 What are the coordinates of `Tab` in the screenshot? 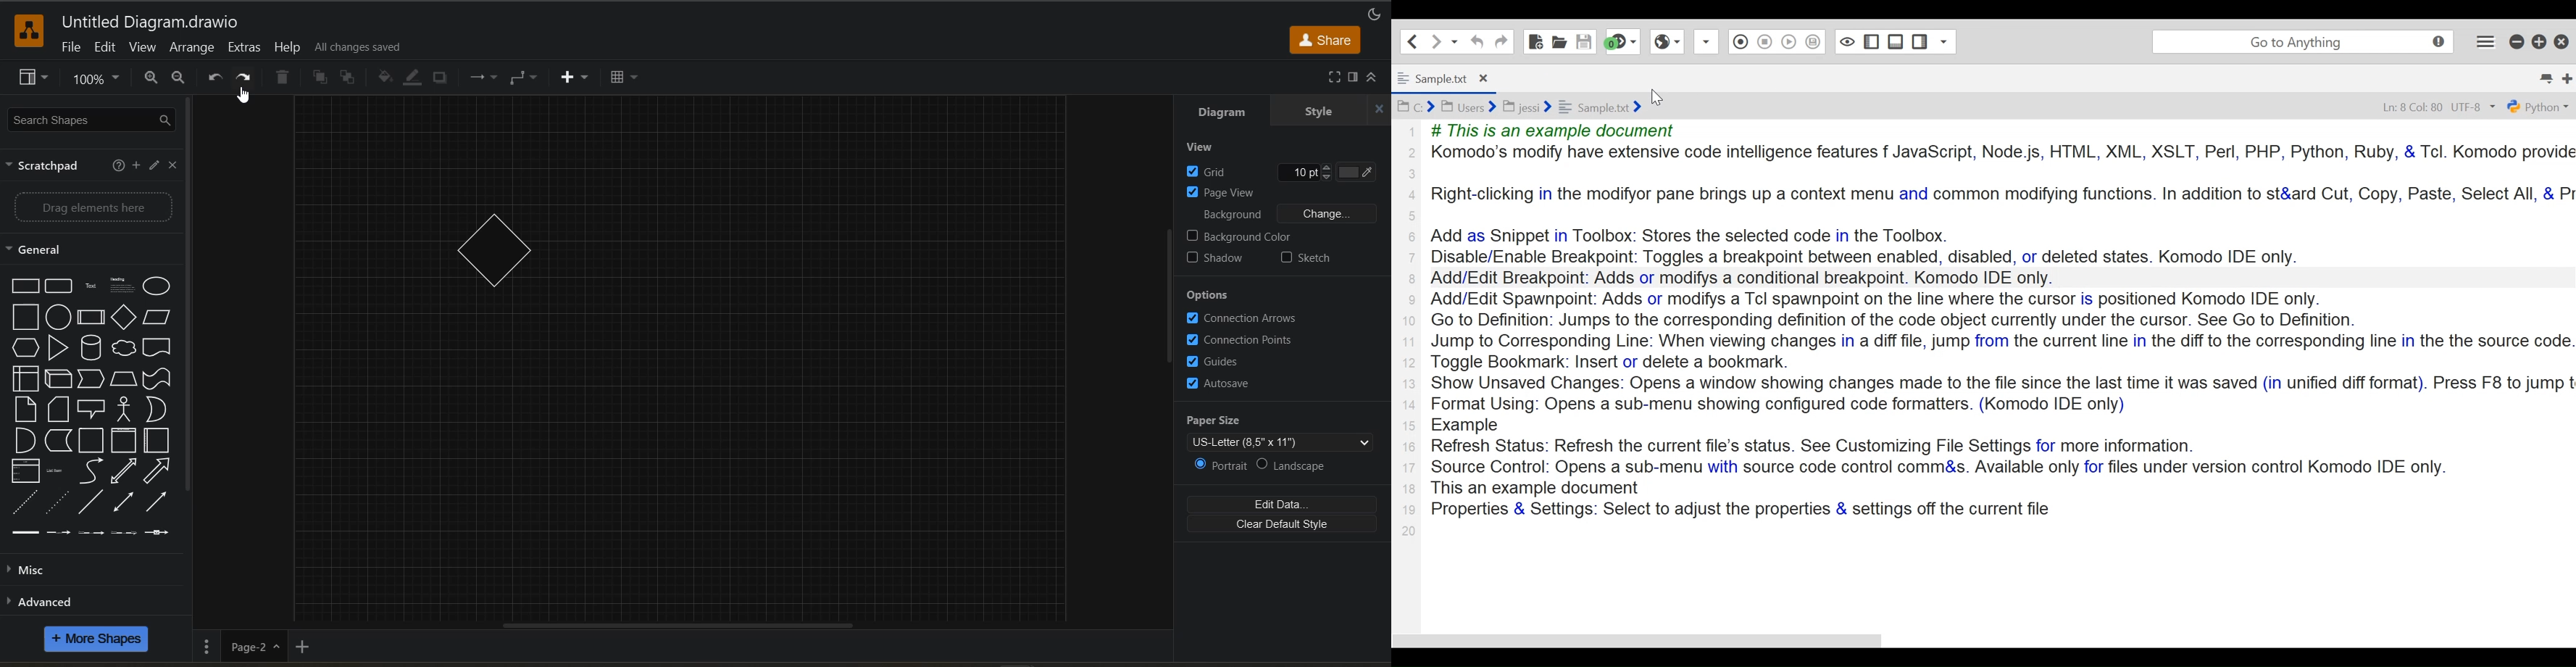 It's located at (1444, 76).